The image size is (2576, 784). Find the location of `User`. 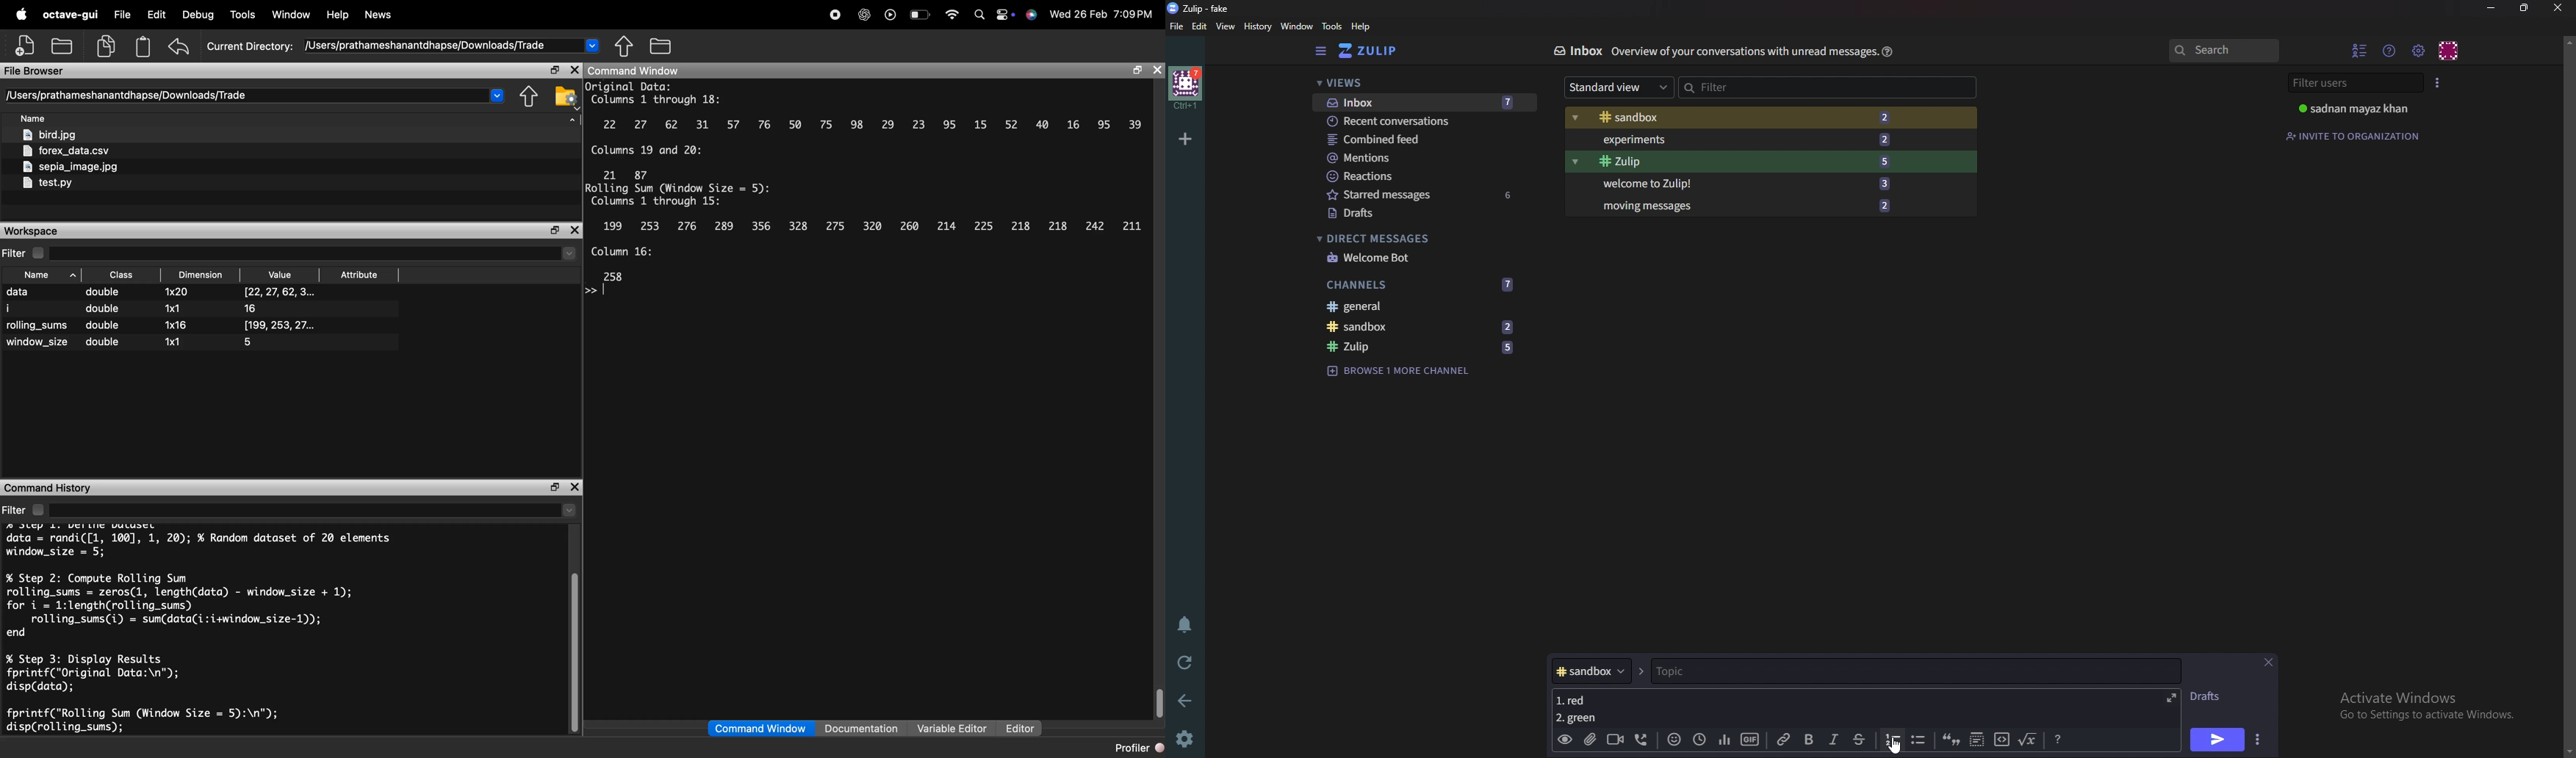

User is located at coordinates (2357, 109).